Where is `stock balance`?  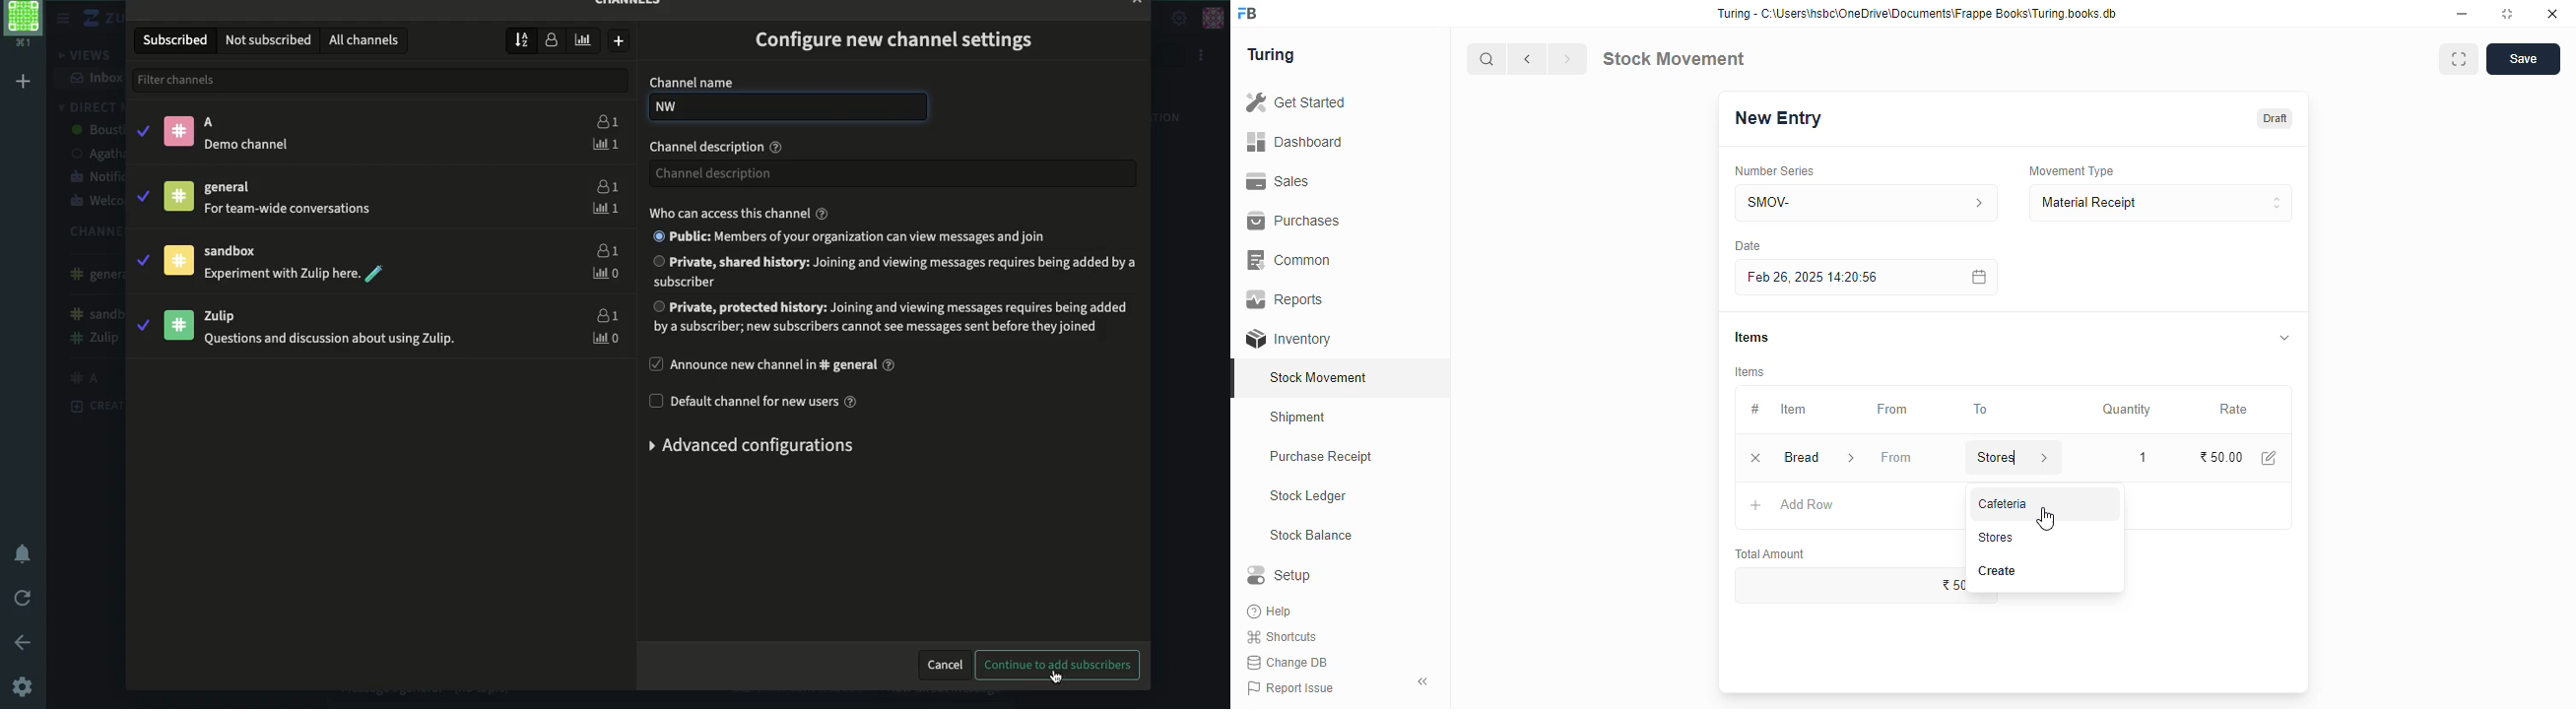 stock balance is located at coordinates (1312, 536).